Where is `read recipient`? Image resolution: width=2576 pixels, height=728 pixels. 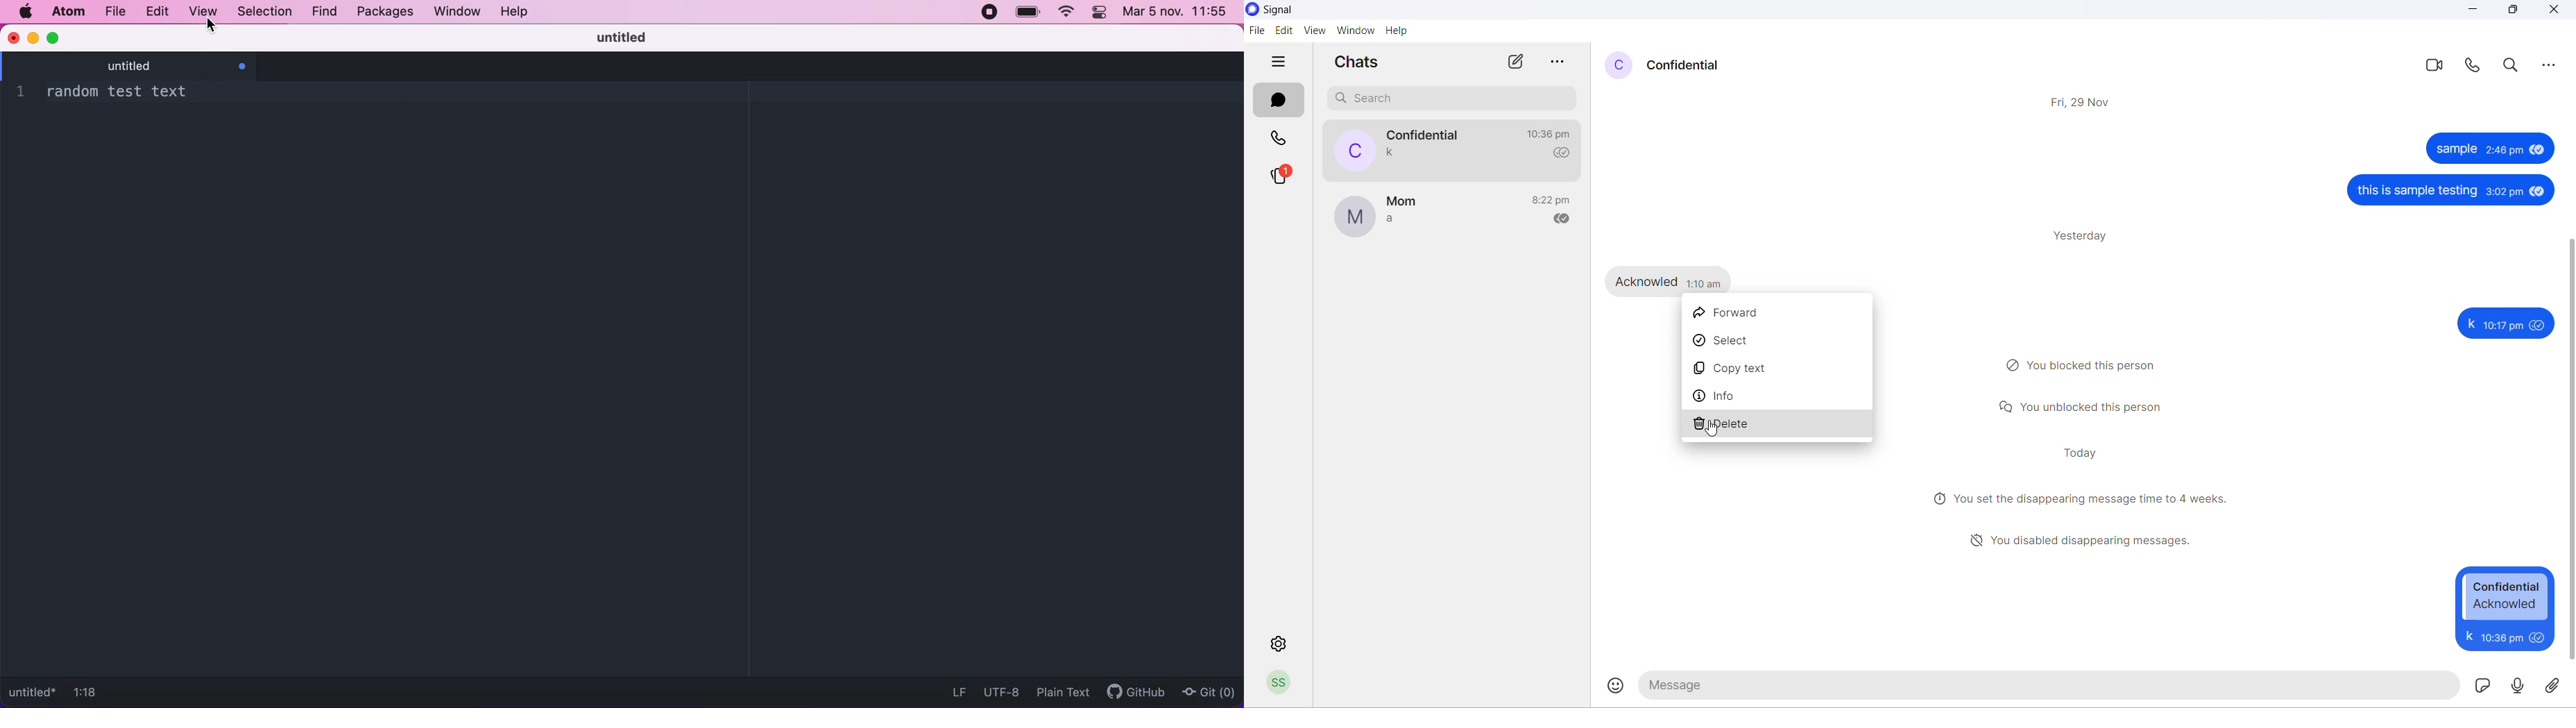
read recipient is located at coordinates (1563, 153).